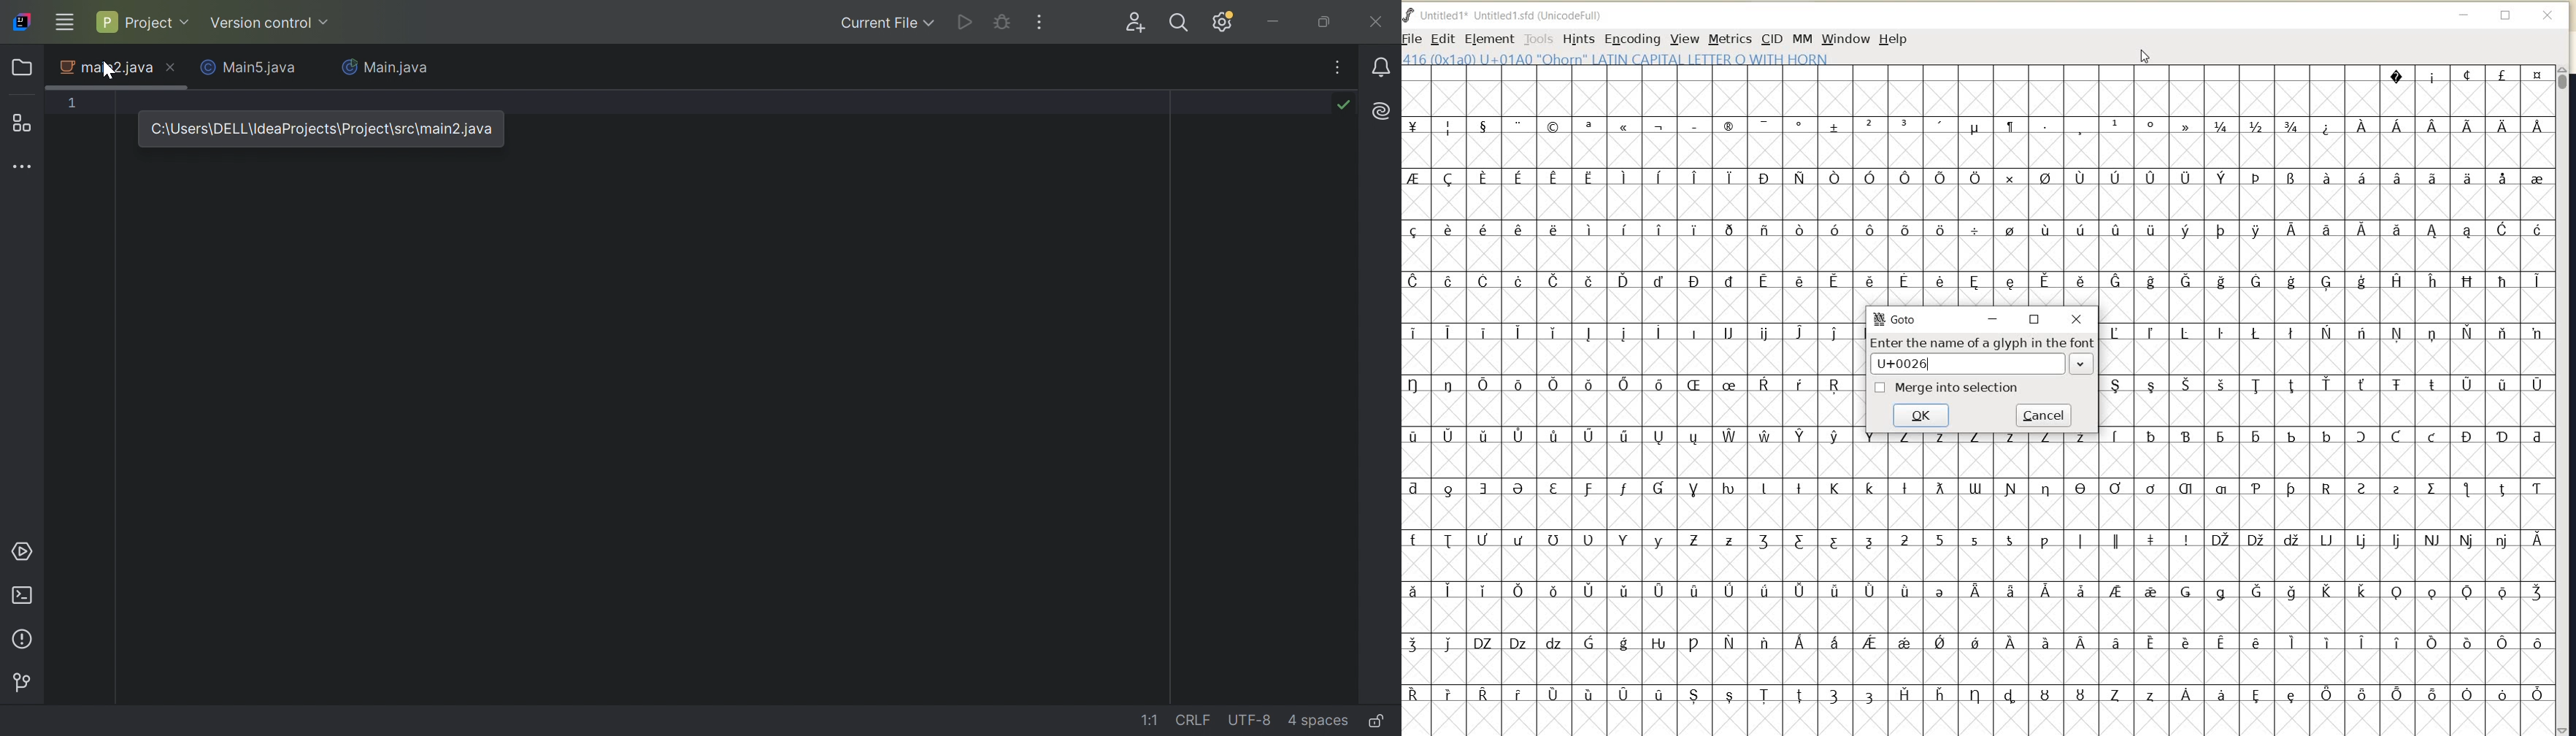 The image size is (2576, 756). I want to click on glyph characters, so click(1630, 520).